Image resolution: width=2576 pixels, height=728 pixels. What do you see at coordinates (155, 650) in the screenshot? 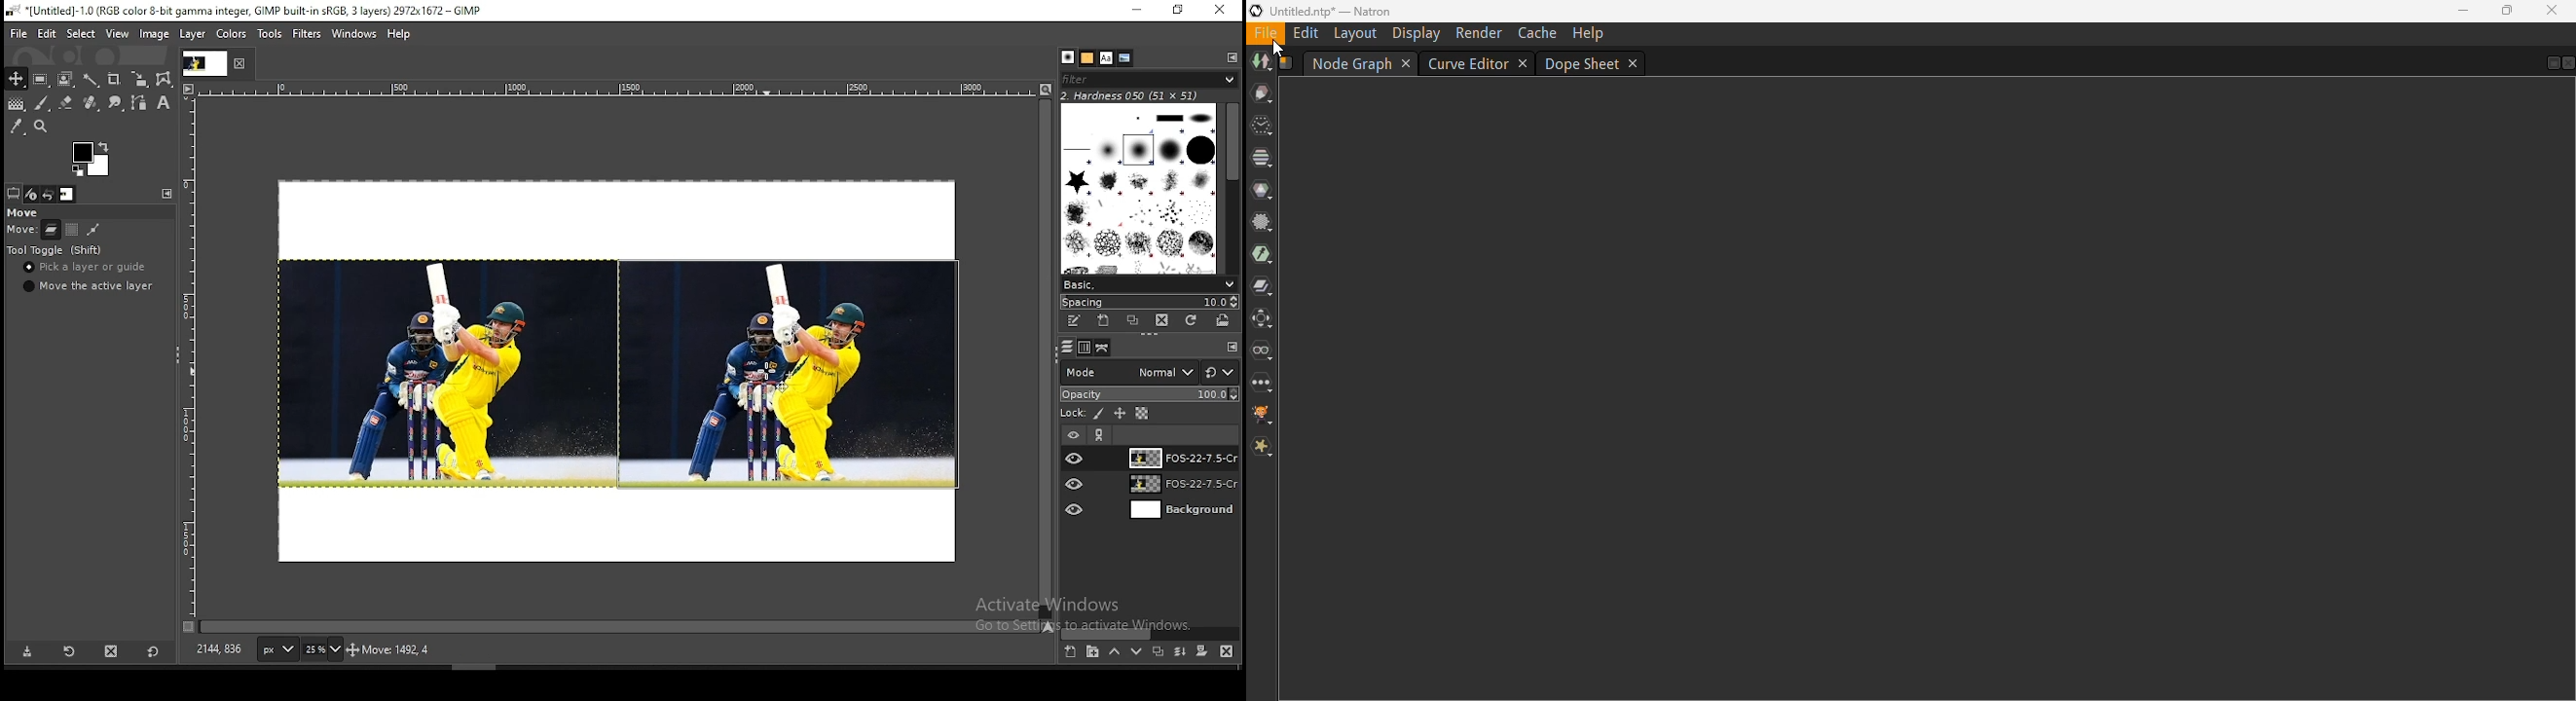
I see `restore to defaults` at bounding box center [155, 650].